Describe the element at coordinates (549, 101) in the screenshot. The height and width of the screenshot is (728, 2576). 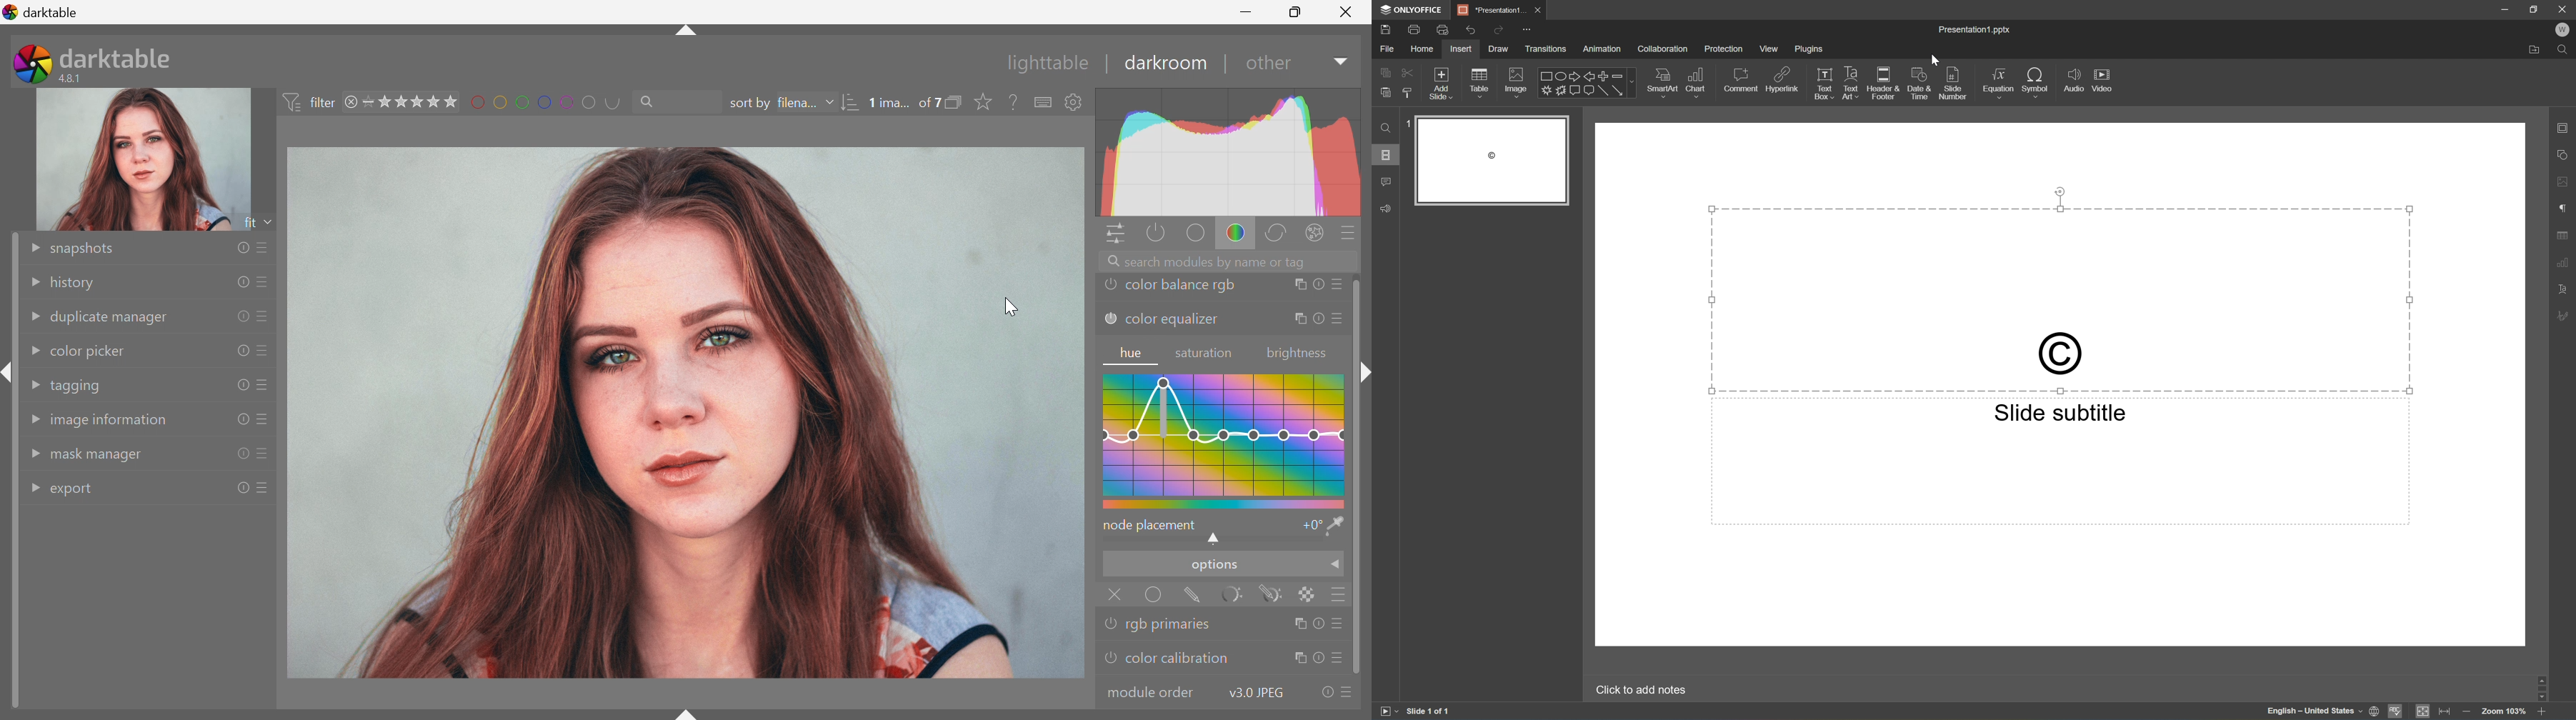
I see `filter by images color label` at that location.